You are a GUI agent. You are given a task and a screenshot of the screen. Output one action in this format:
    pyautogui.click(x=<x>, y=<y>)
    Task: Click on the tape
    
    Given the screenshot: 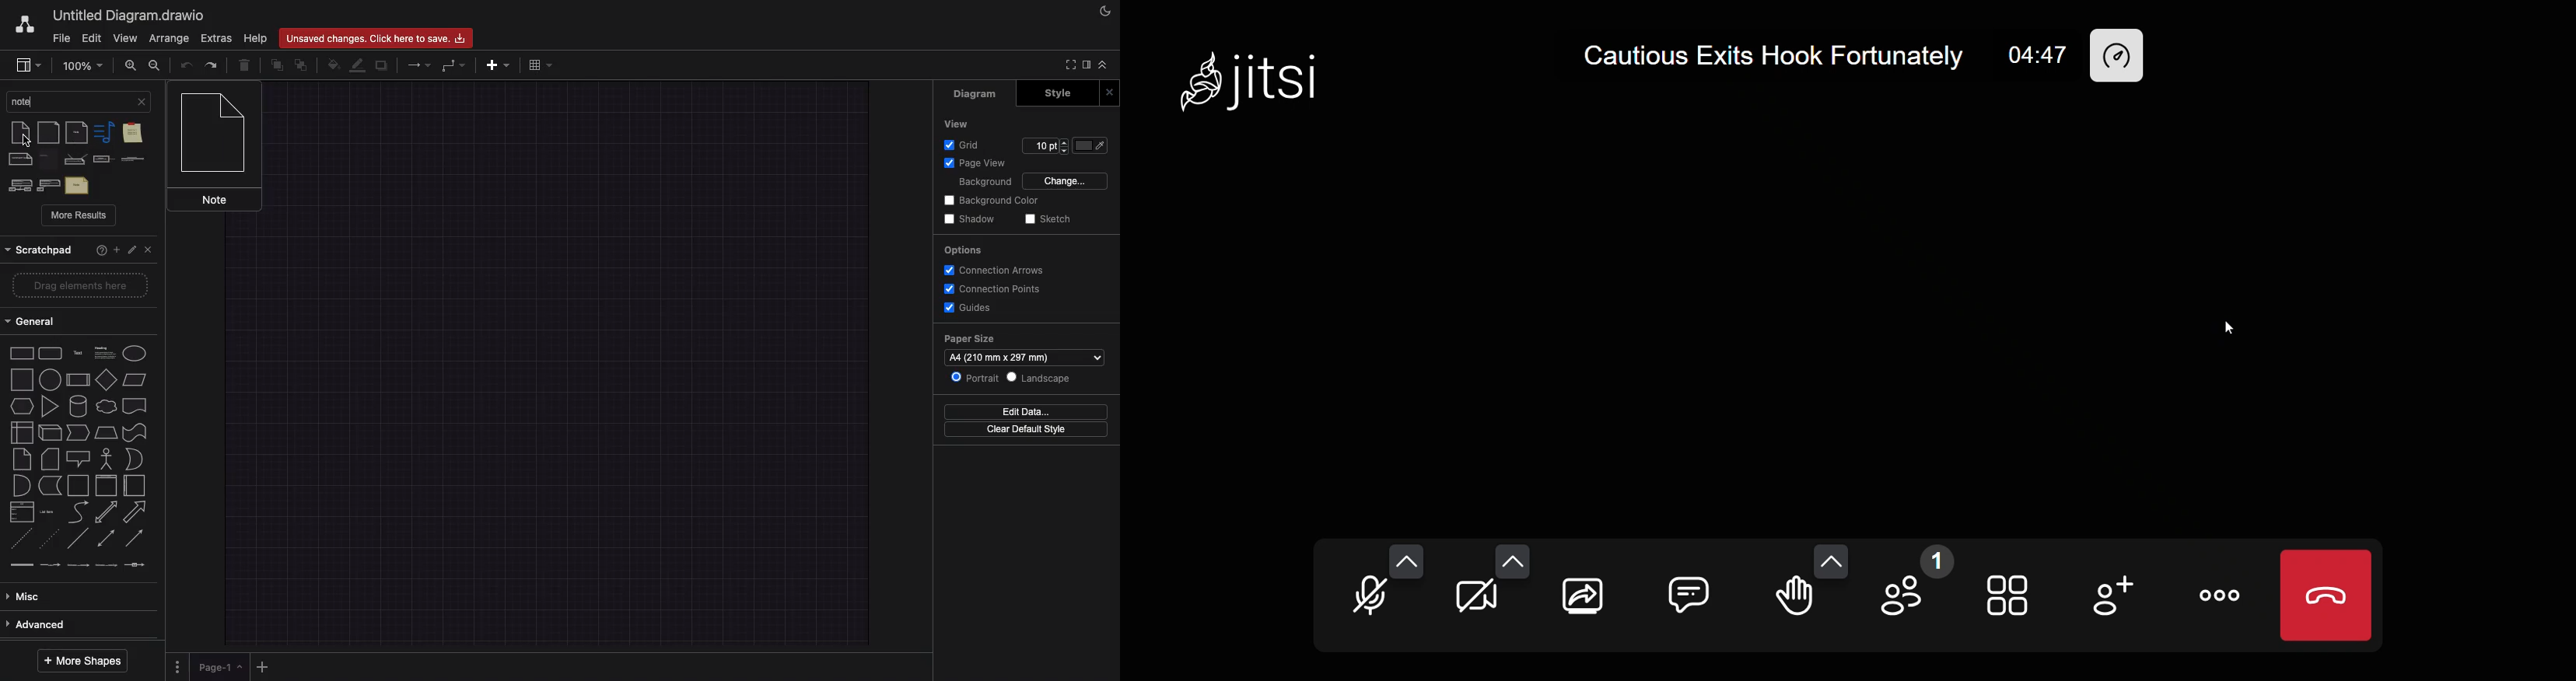 What is the action you would take?
    pyautogui.click(x=135, y=432)
    